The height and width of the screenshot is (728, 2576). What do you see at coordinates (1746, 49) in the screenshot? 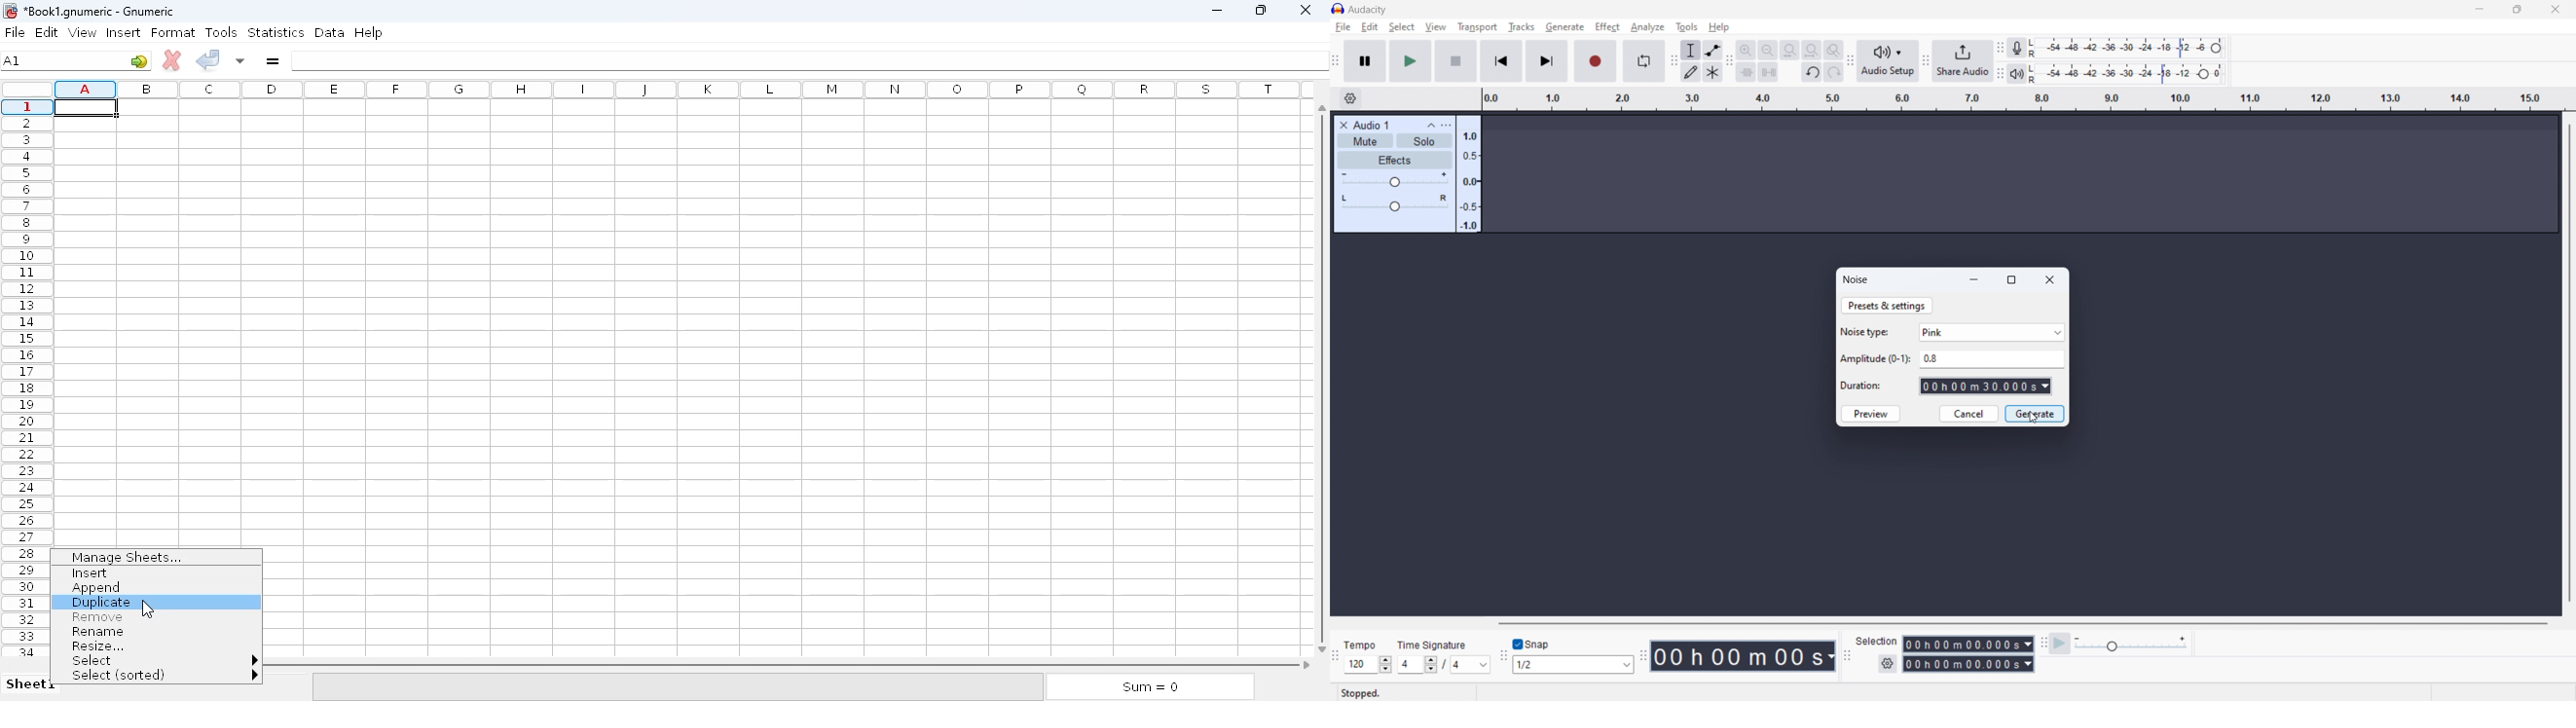
I see `zoom in` at bounding box center [1746, 49].